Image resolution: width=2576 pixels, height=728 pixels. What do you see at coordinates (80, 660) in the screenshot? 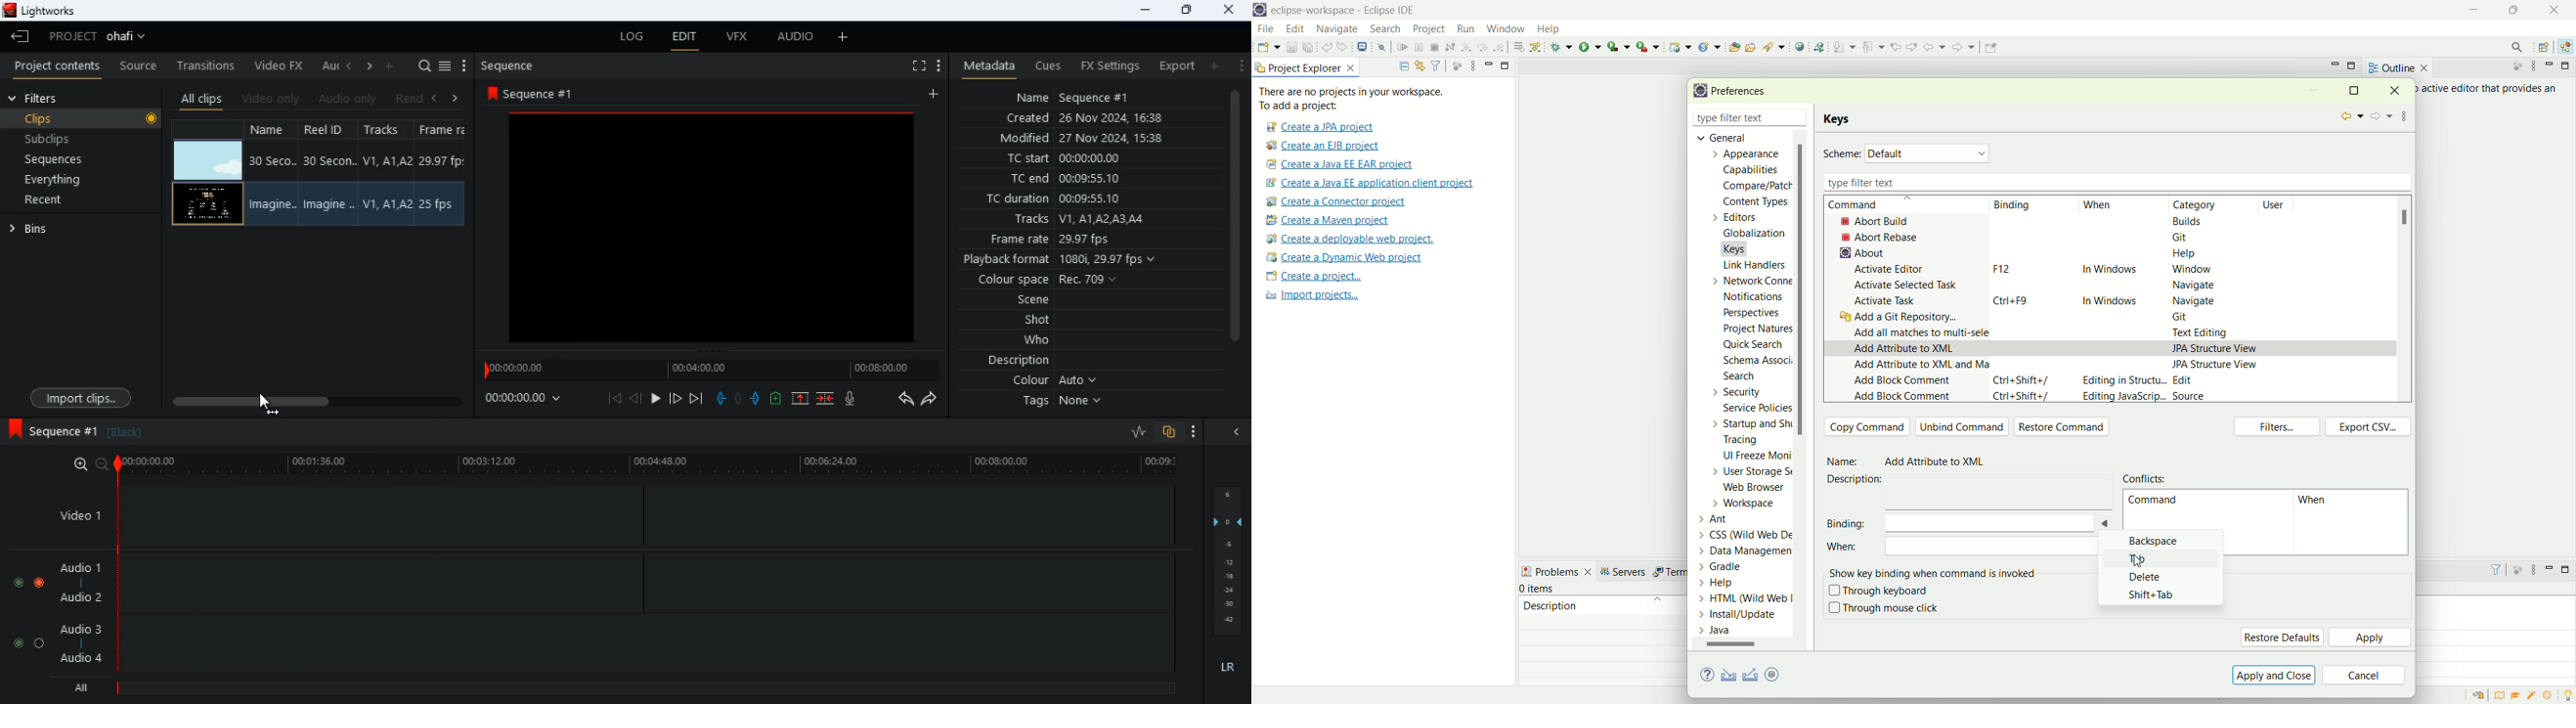
I see `audio 4` at bounding box center [80, 660].